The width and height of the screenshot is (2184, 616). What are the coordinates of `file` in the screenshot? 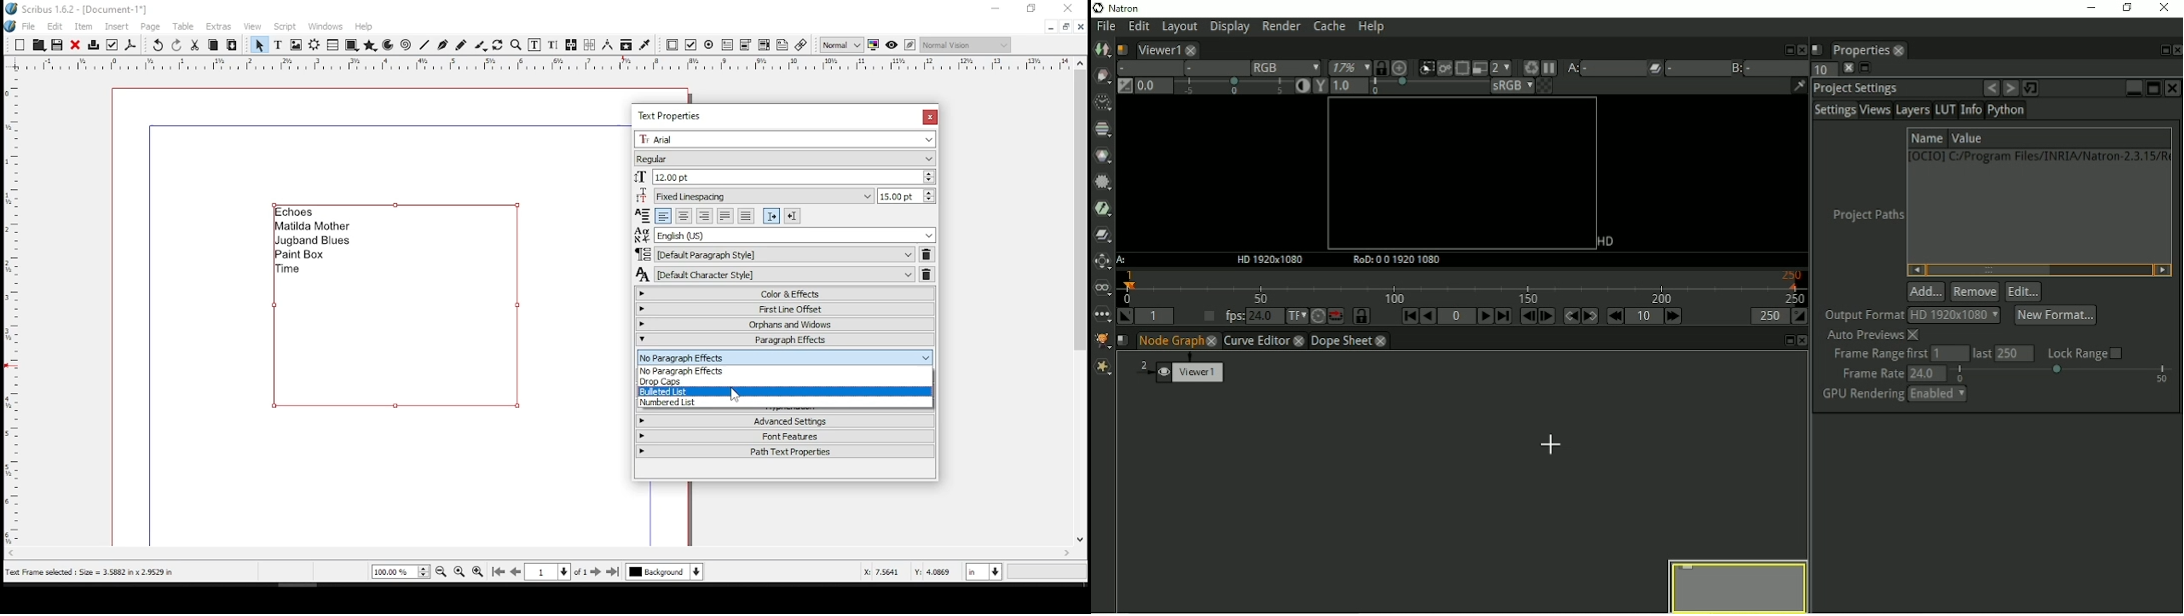 It's located at (31, 26).